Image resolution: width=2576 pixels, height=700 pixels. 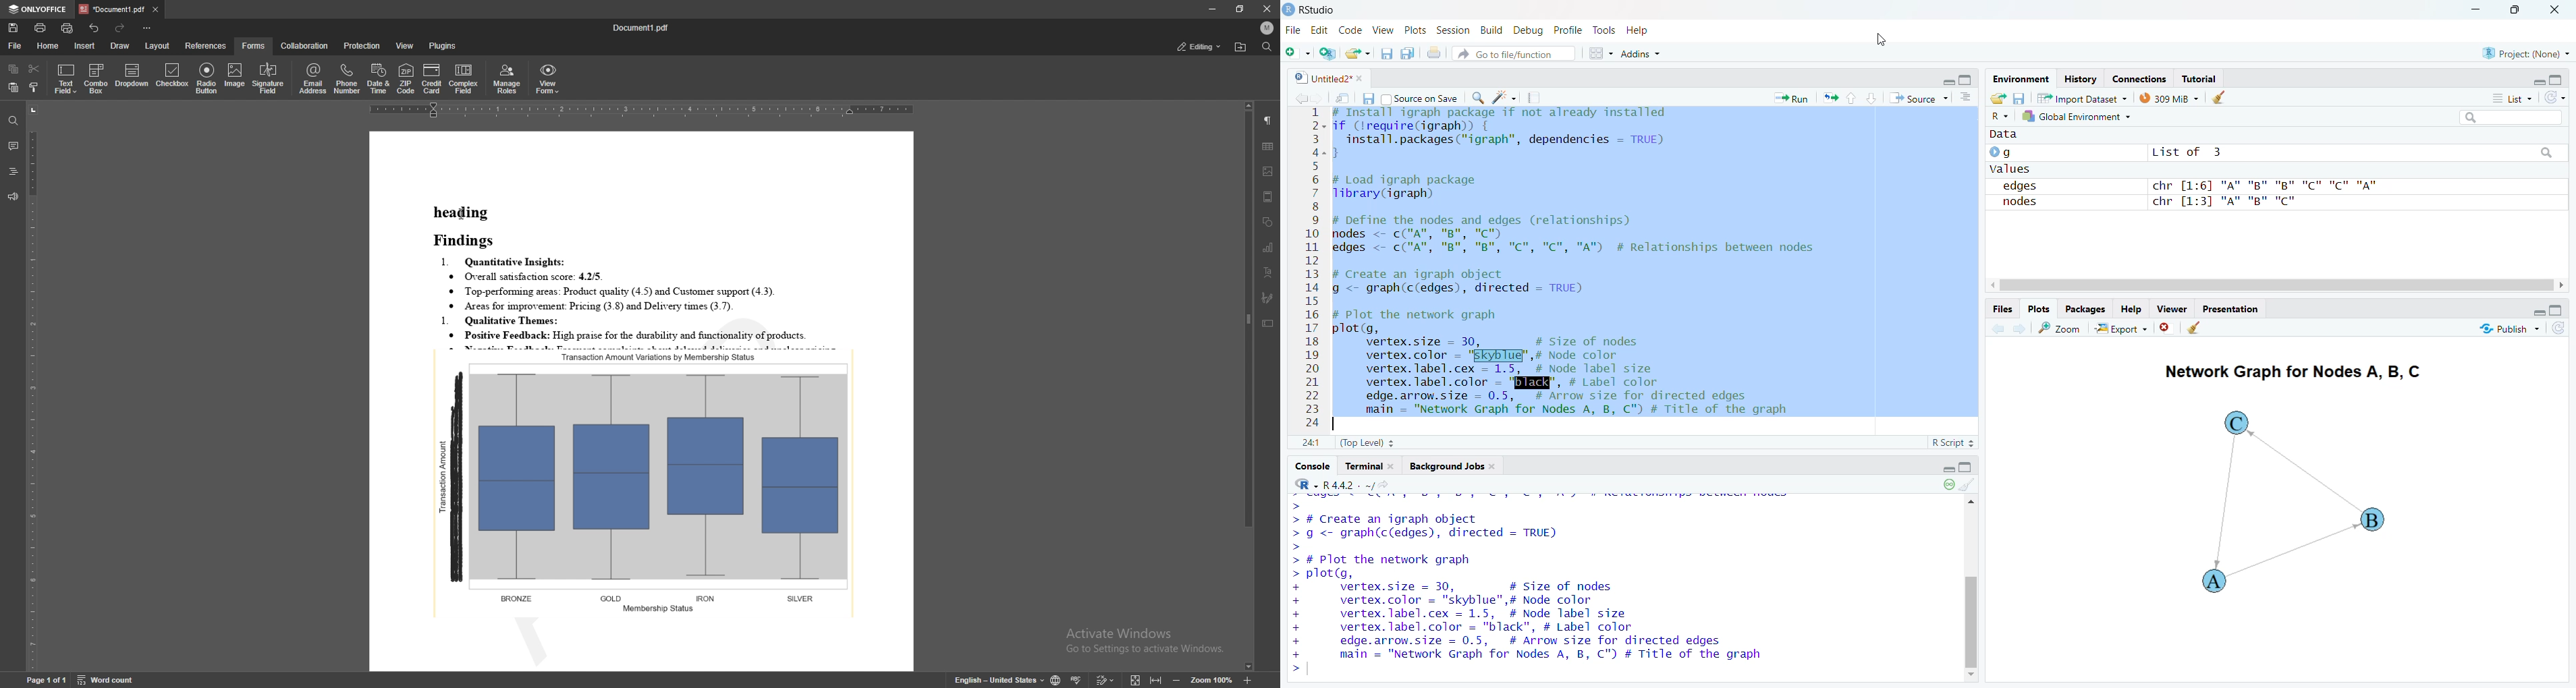 What do you see at coordinates (1325, 53) in the screenshot?
I see `add script` at bounding box center [1325, 53].